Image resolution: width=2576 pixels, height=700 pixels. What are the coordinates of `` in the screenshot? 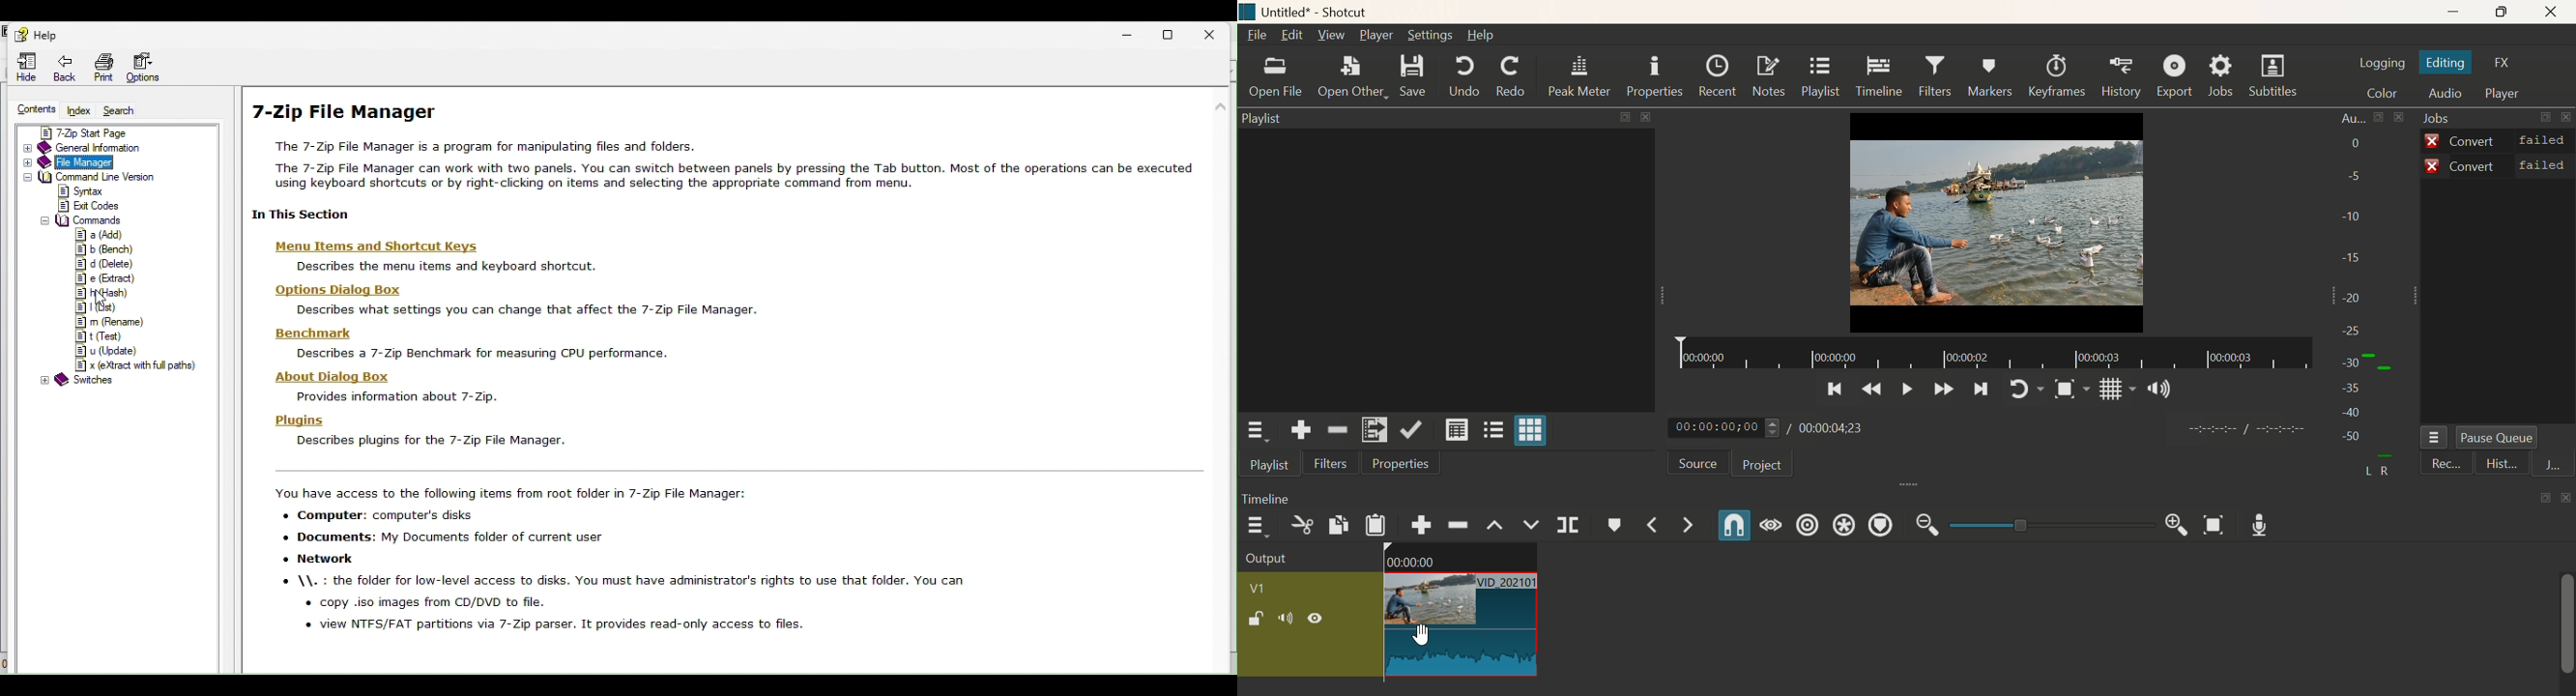 It's located at (2497, 469).